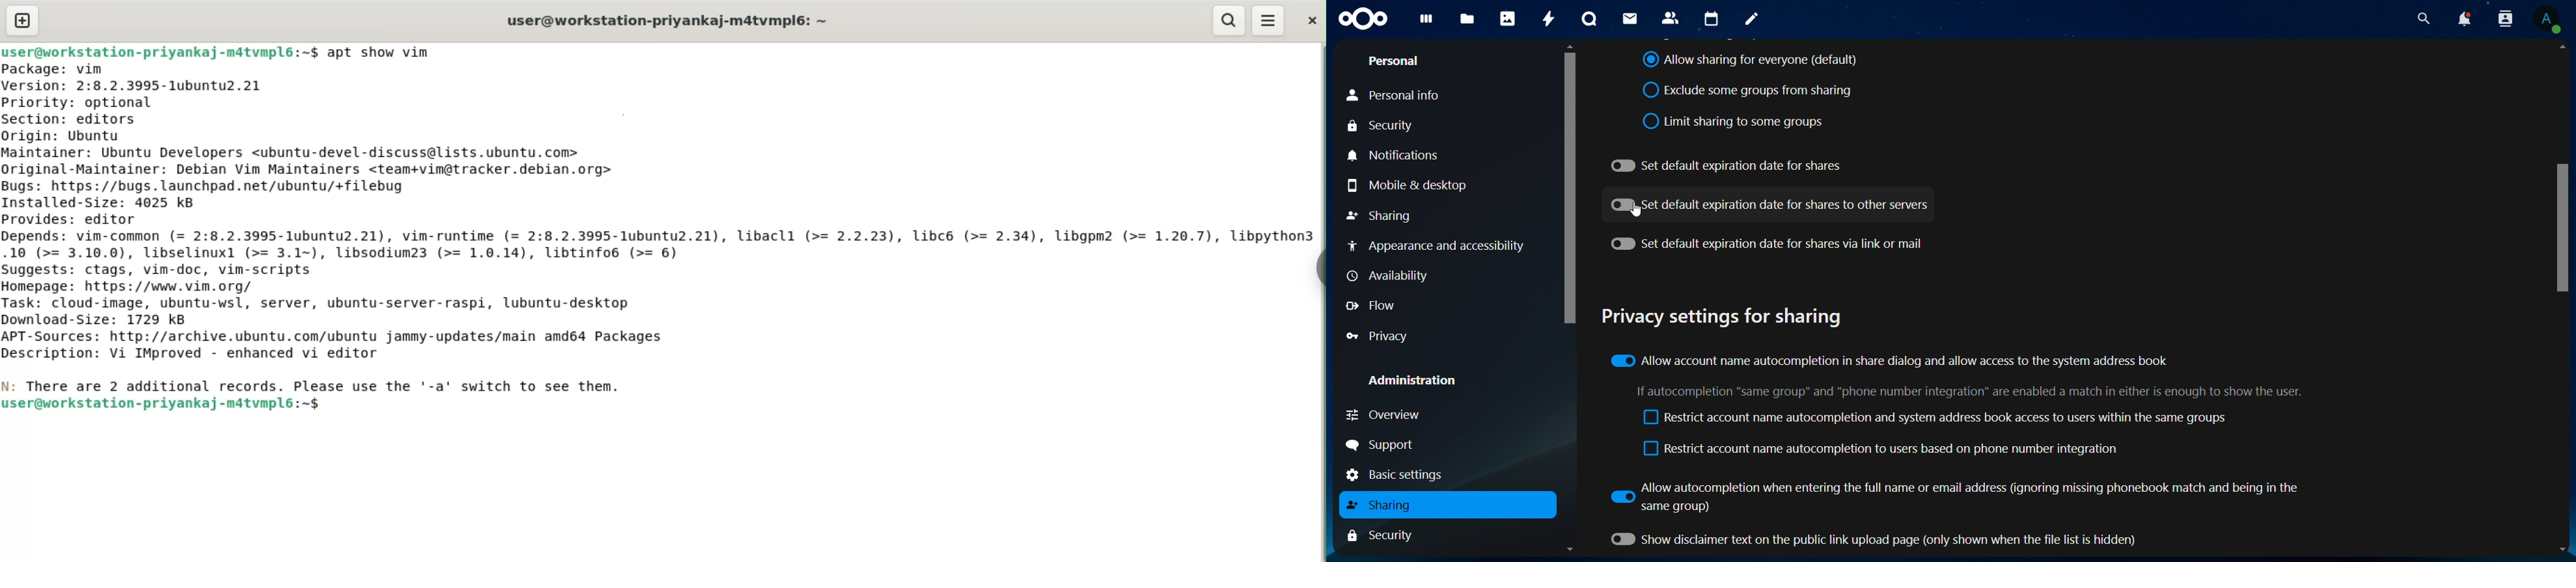 The height and width of the screenshot is (588, 2576). I want to click on sharing, so click(1386, 506).